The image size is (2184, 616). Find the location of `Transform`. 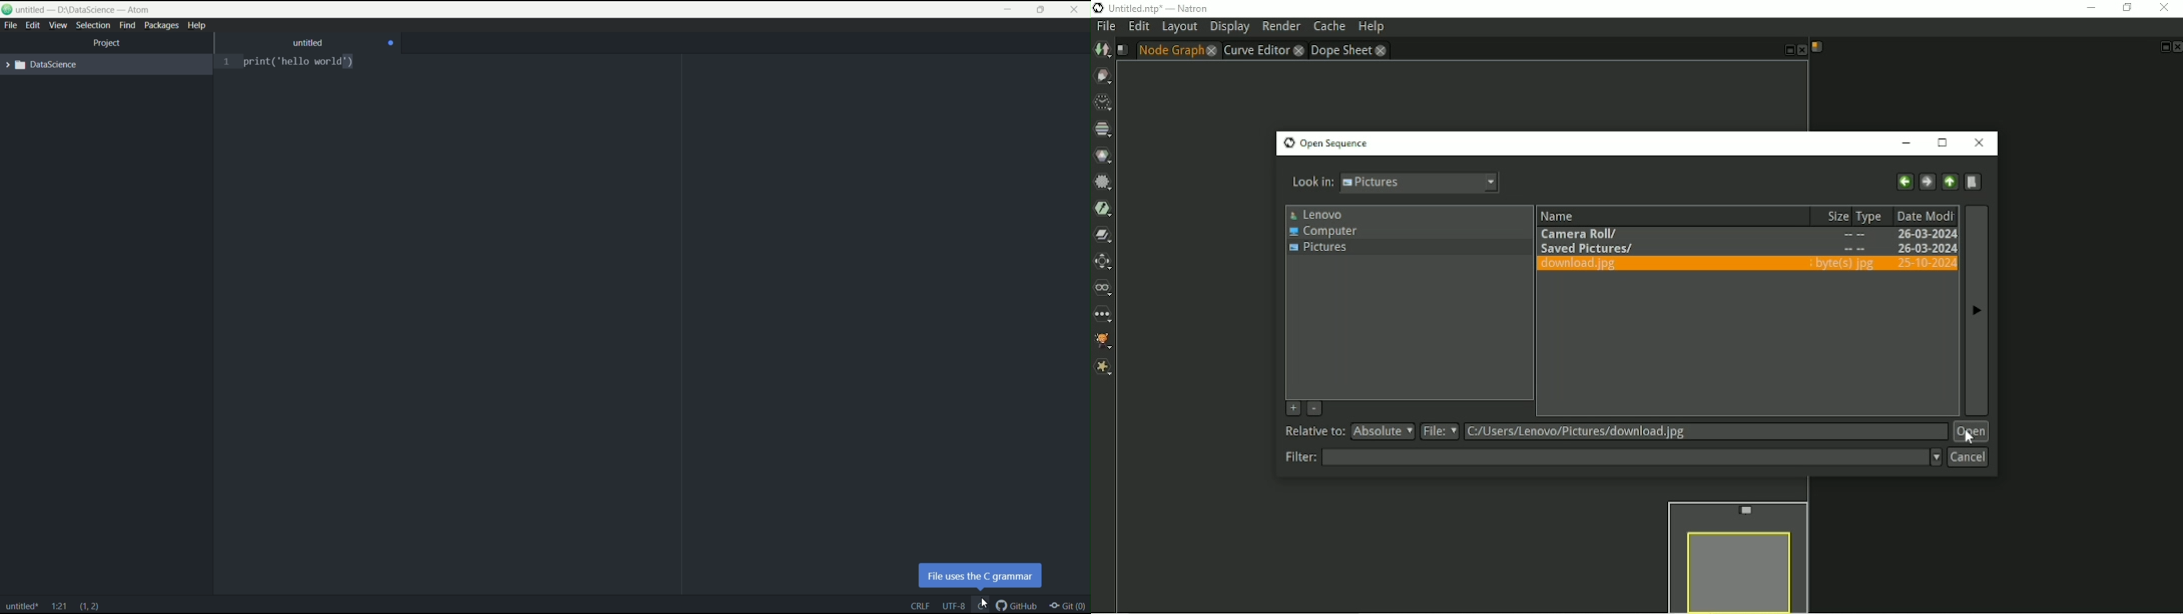

Transform is located at coordinates (1104, 261).